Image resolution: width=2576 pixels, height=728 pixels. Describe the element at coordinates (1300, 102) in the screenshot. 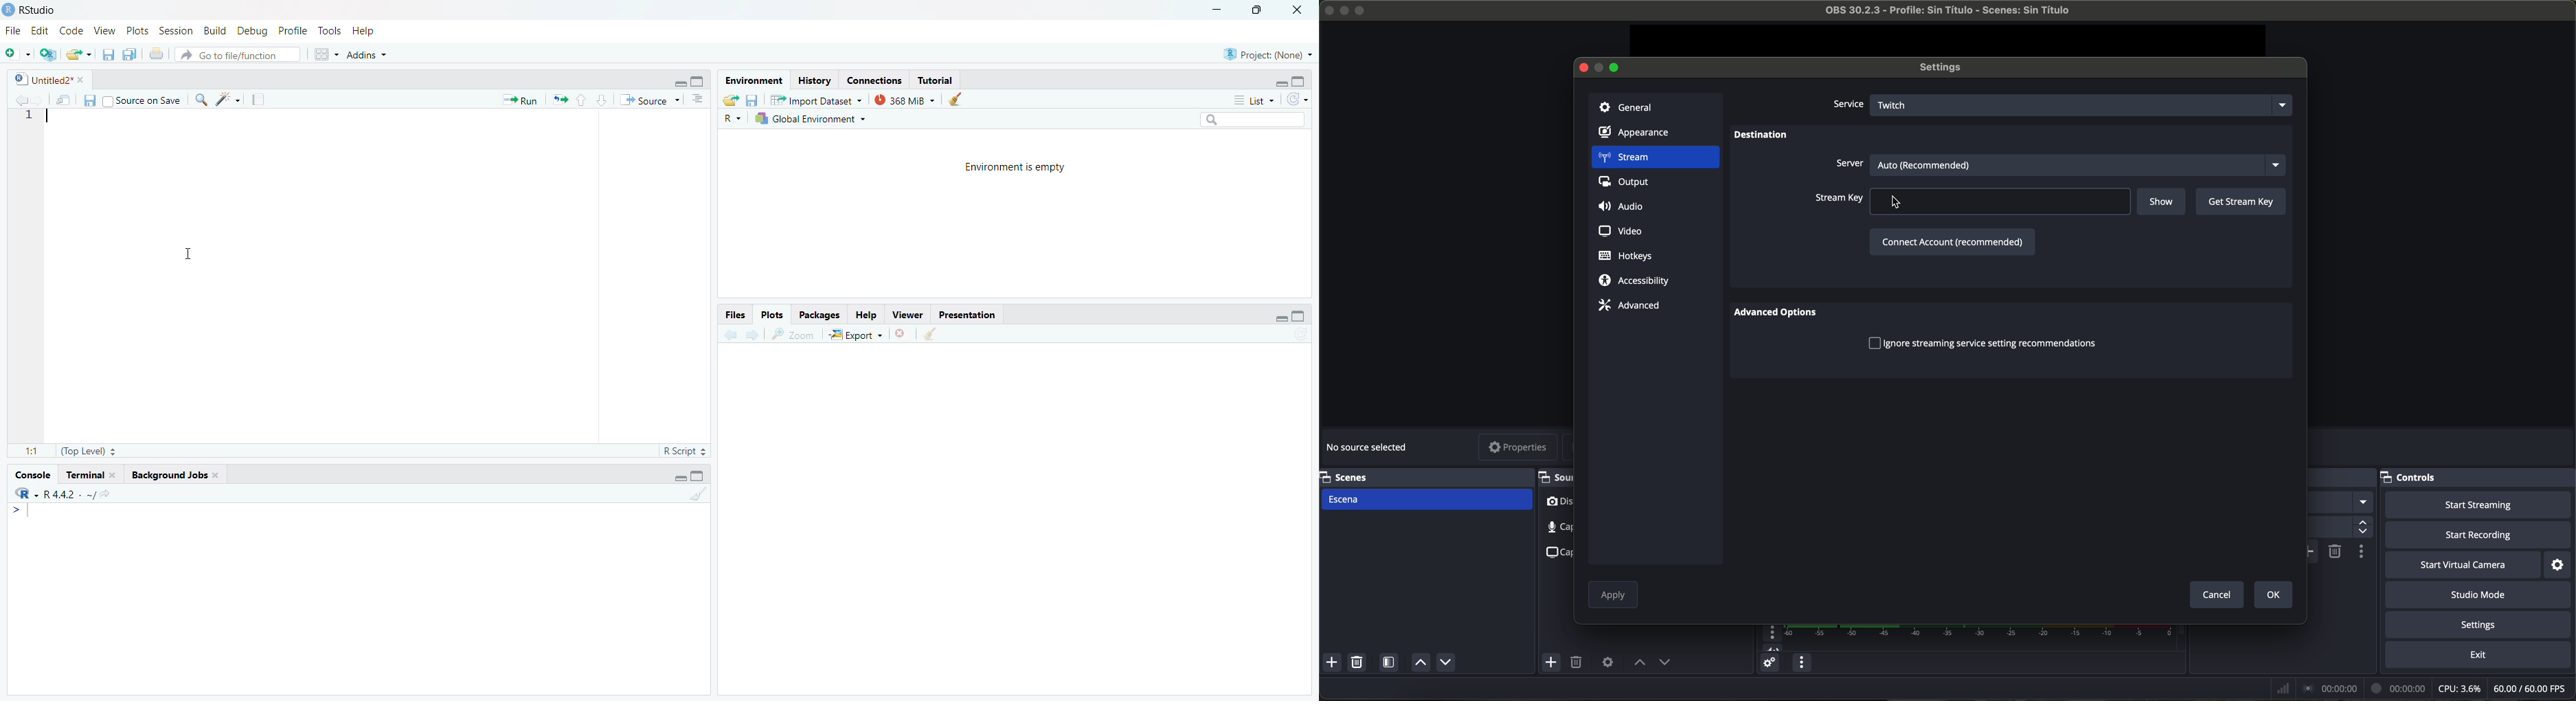

I see `refresh` at that location.